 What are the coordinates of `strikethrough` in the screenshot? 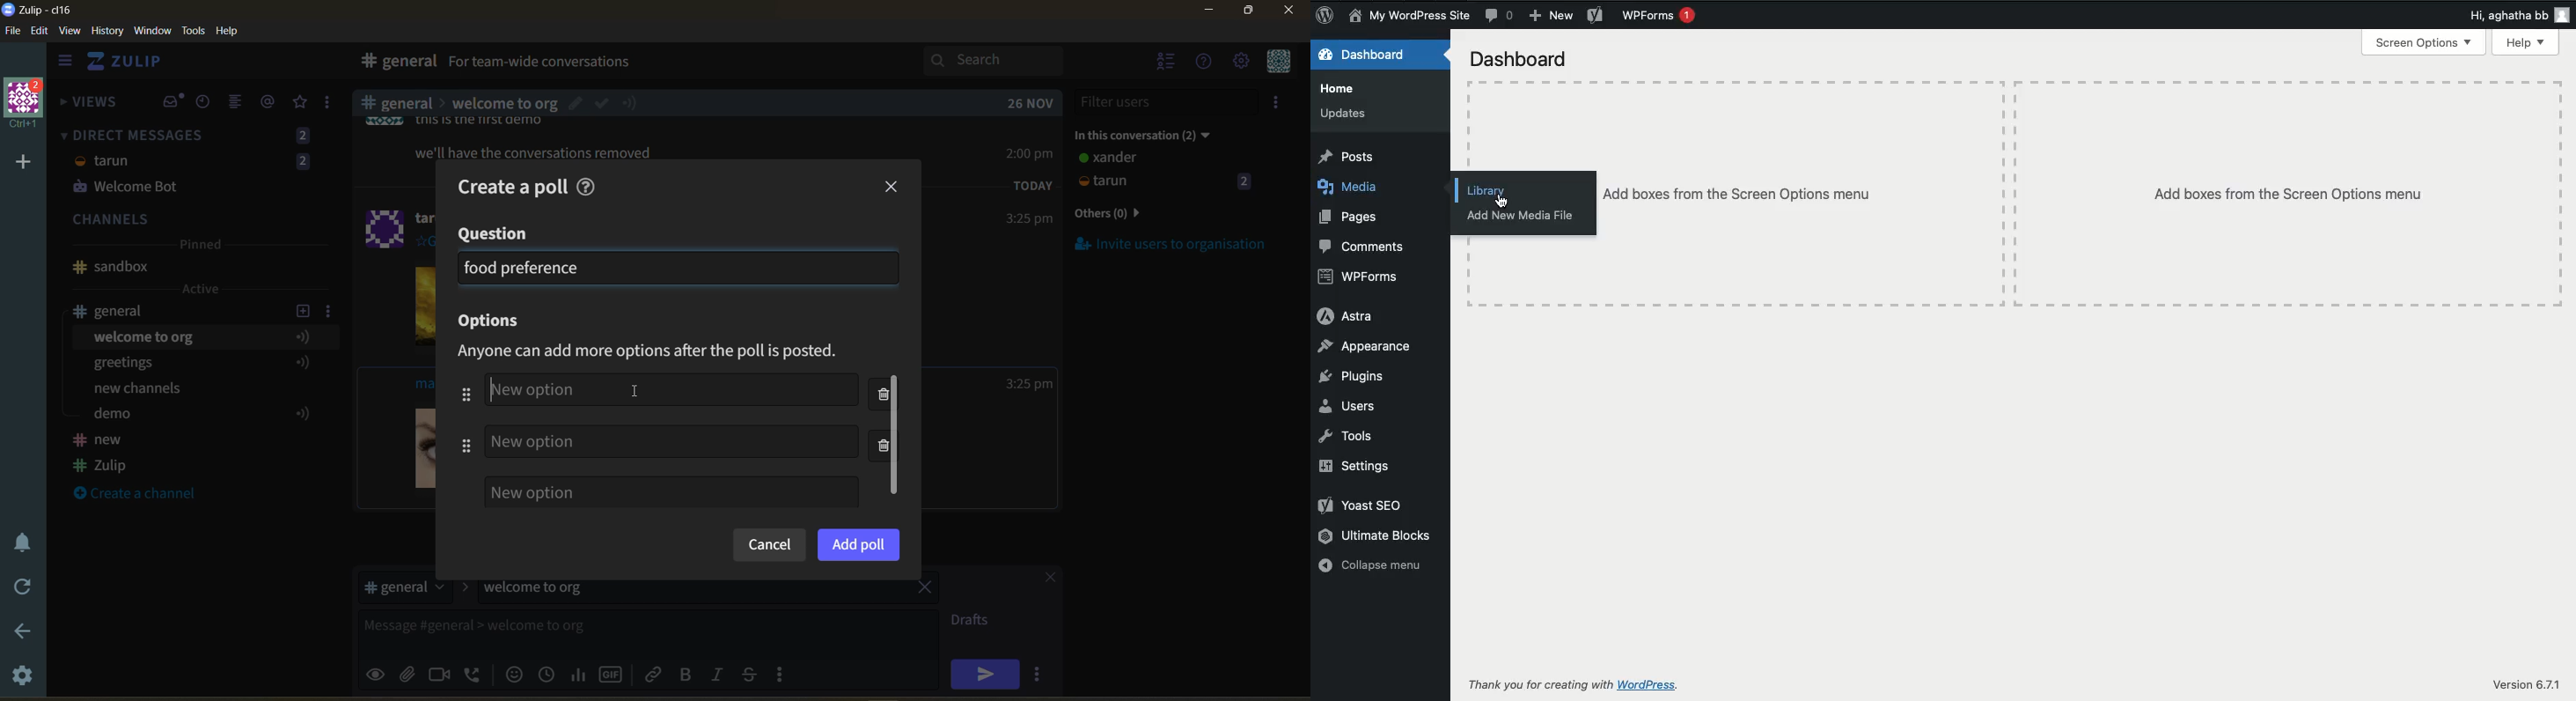 It's located at (754, 674).